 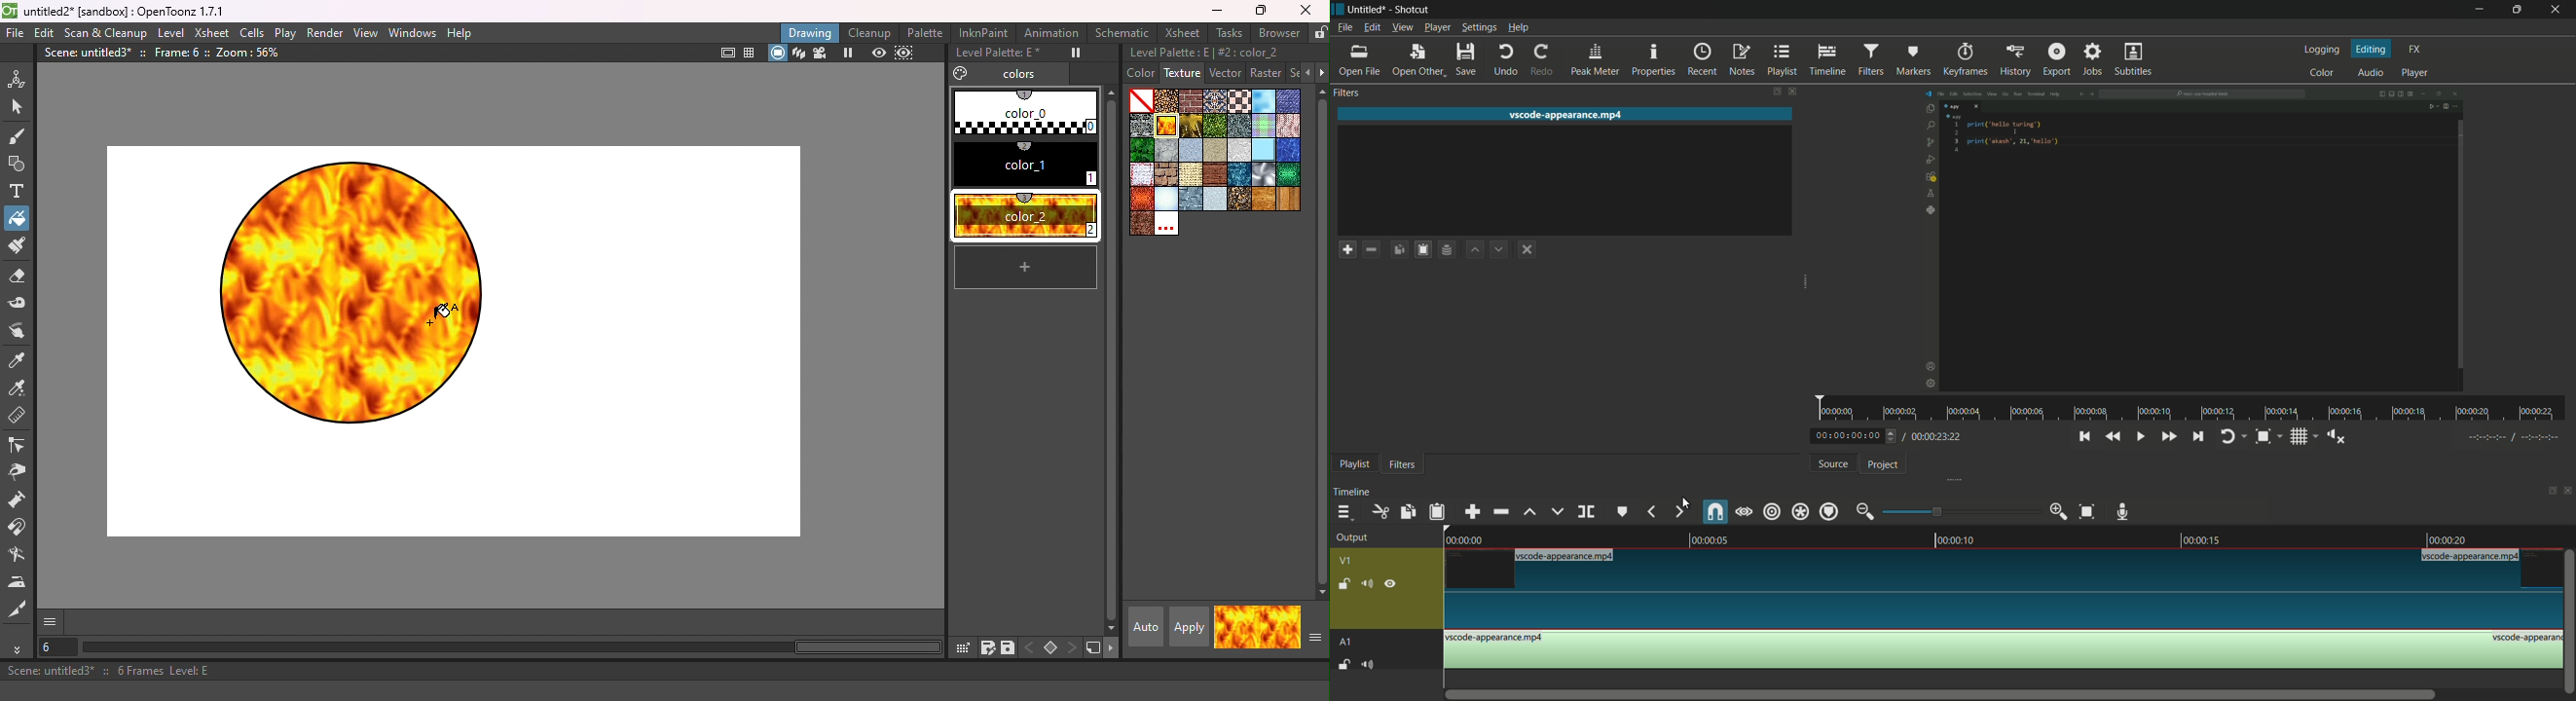 What do you see at coordinates (2114, 437) in the screenshot?
I see `quickly play backward` at bounding box center [2114, 437].